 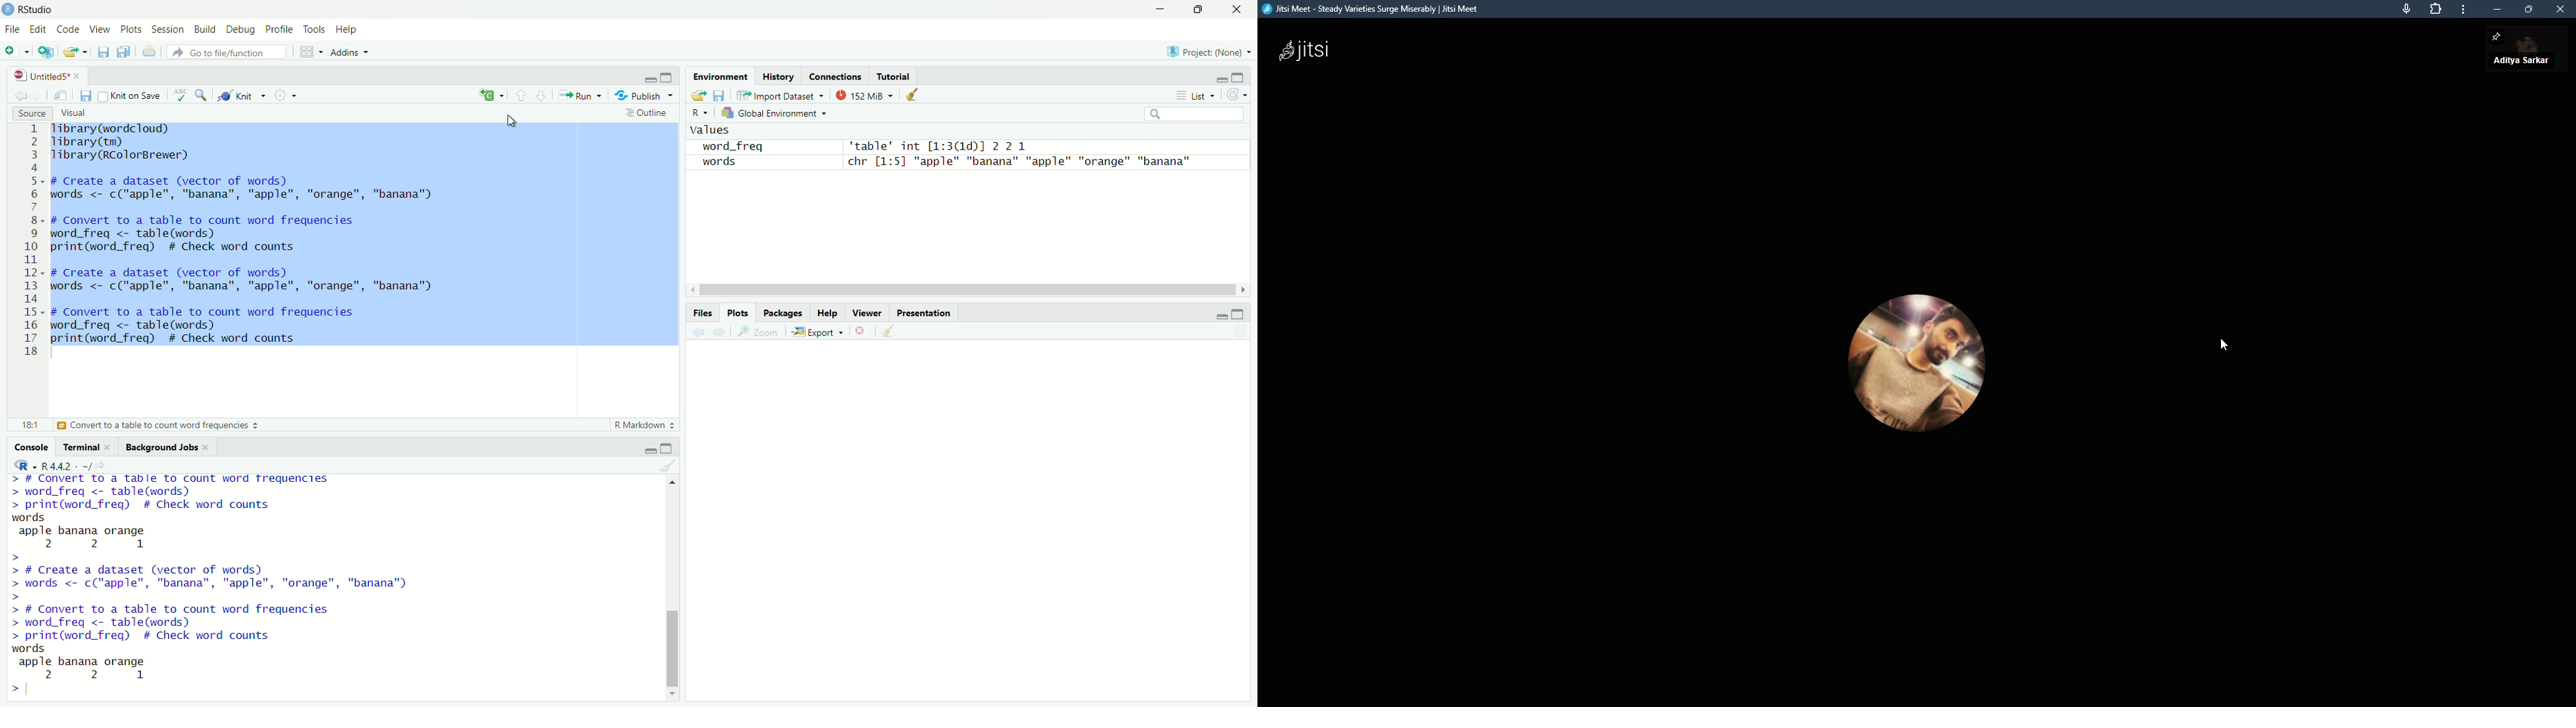 I want to click on Session, so click(x=169, y=31).